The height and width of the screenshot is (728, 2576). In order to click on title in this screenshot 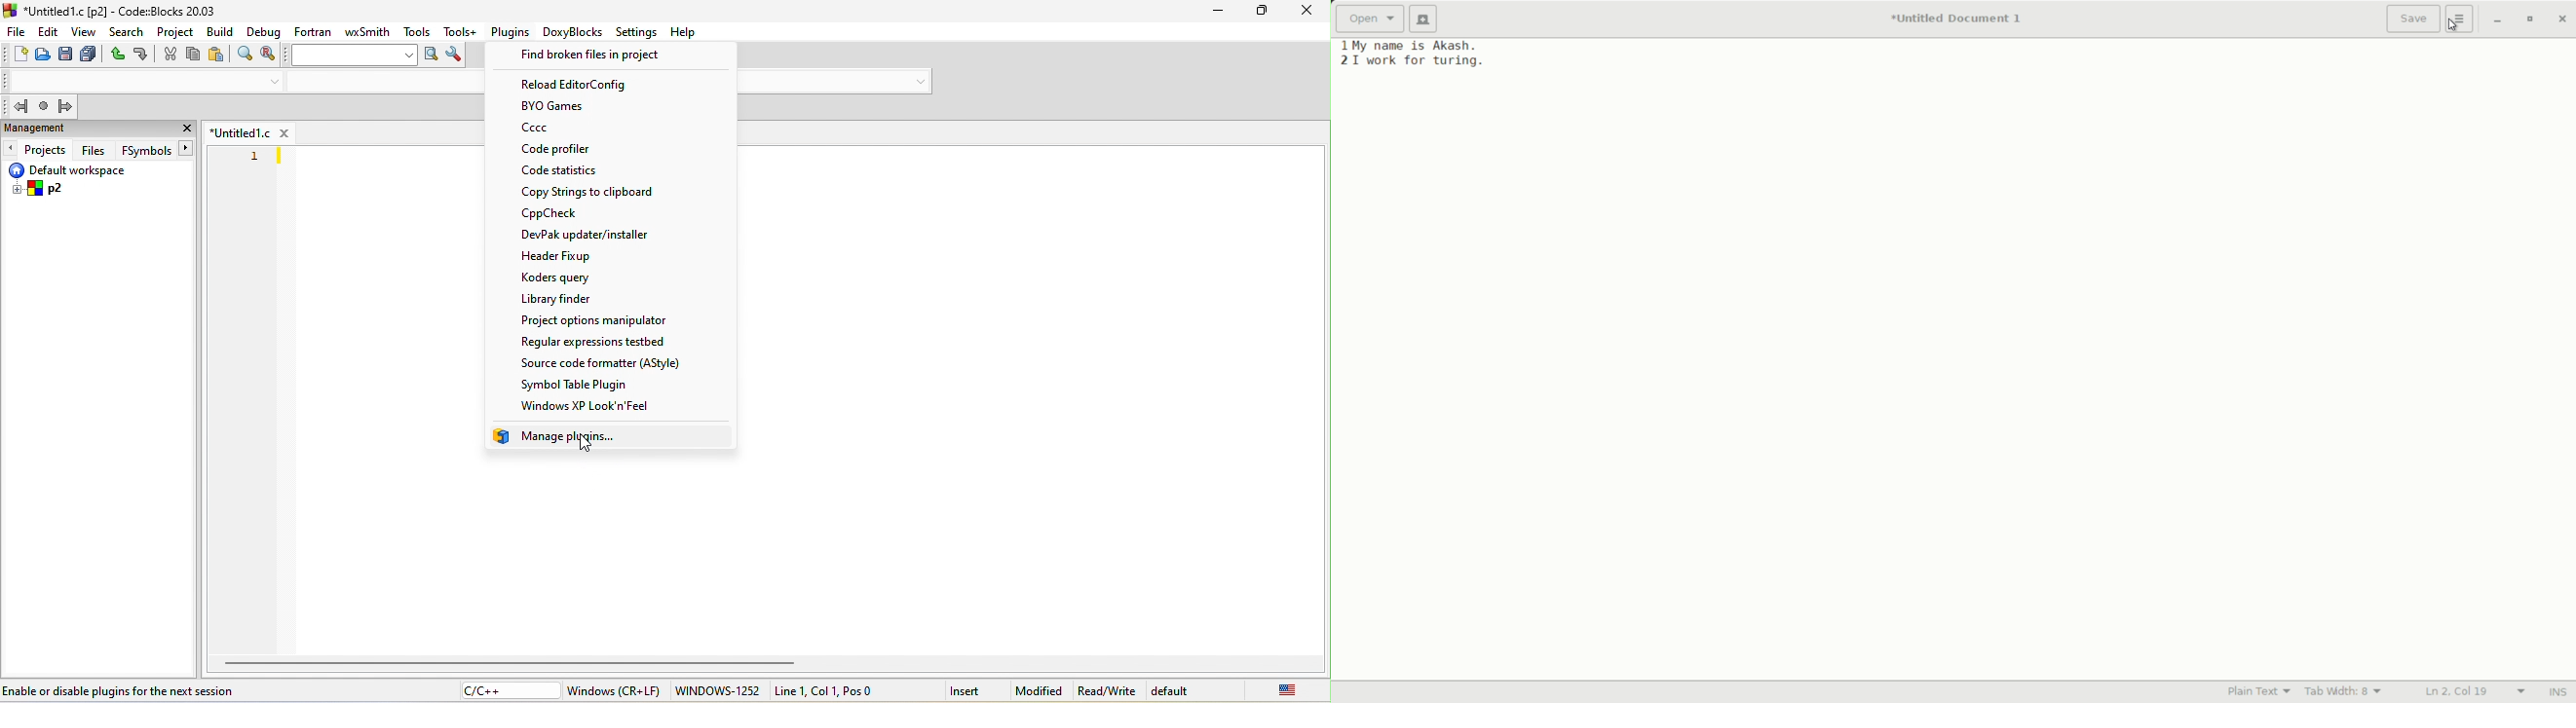, I will do `click(114, 10)`.